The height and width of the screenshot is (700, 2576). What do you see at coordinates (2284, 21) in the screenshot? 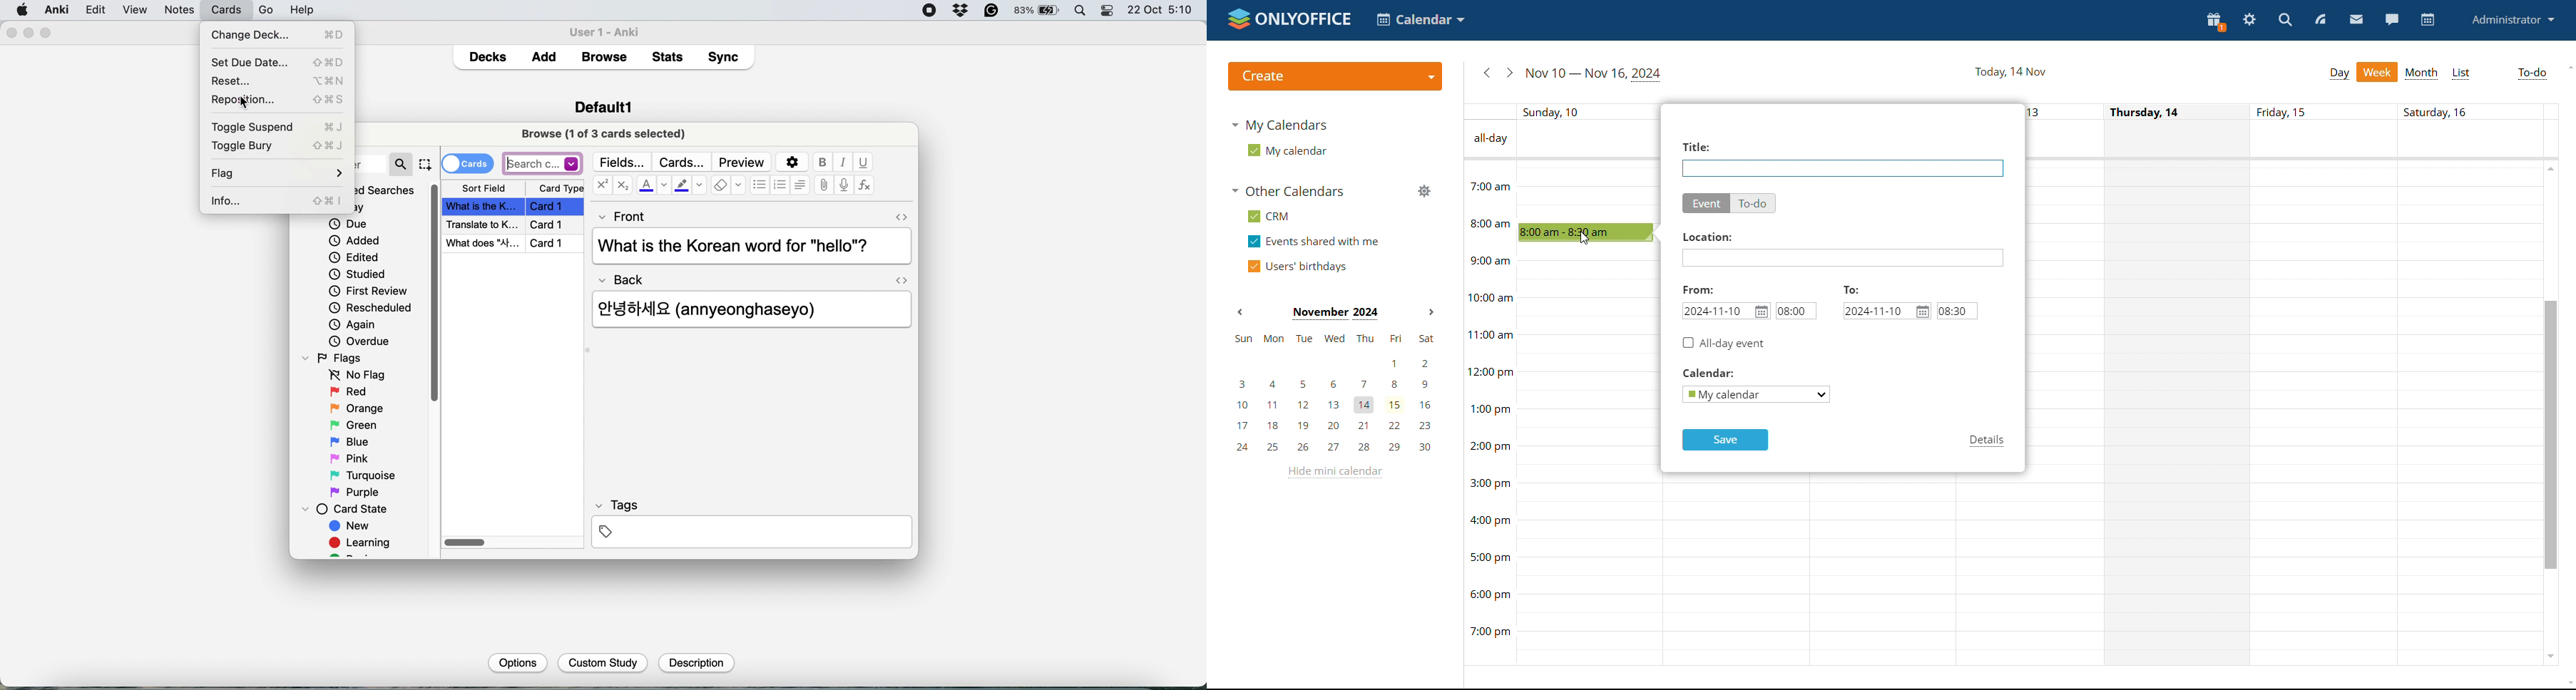
I see `search` at bounding box center [2284, 21].